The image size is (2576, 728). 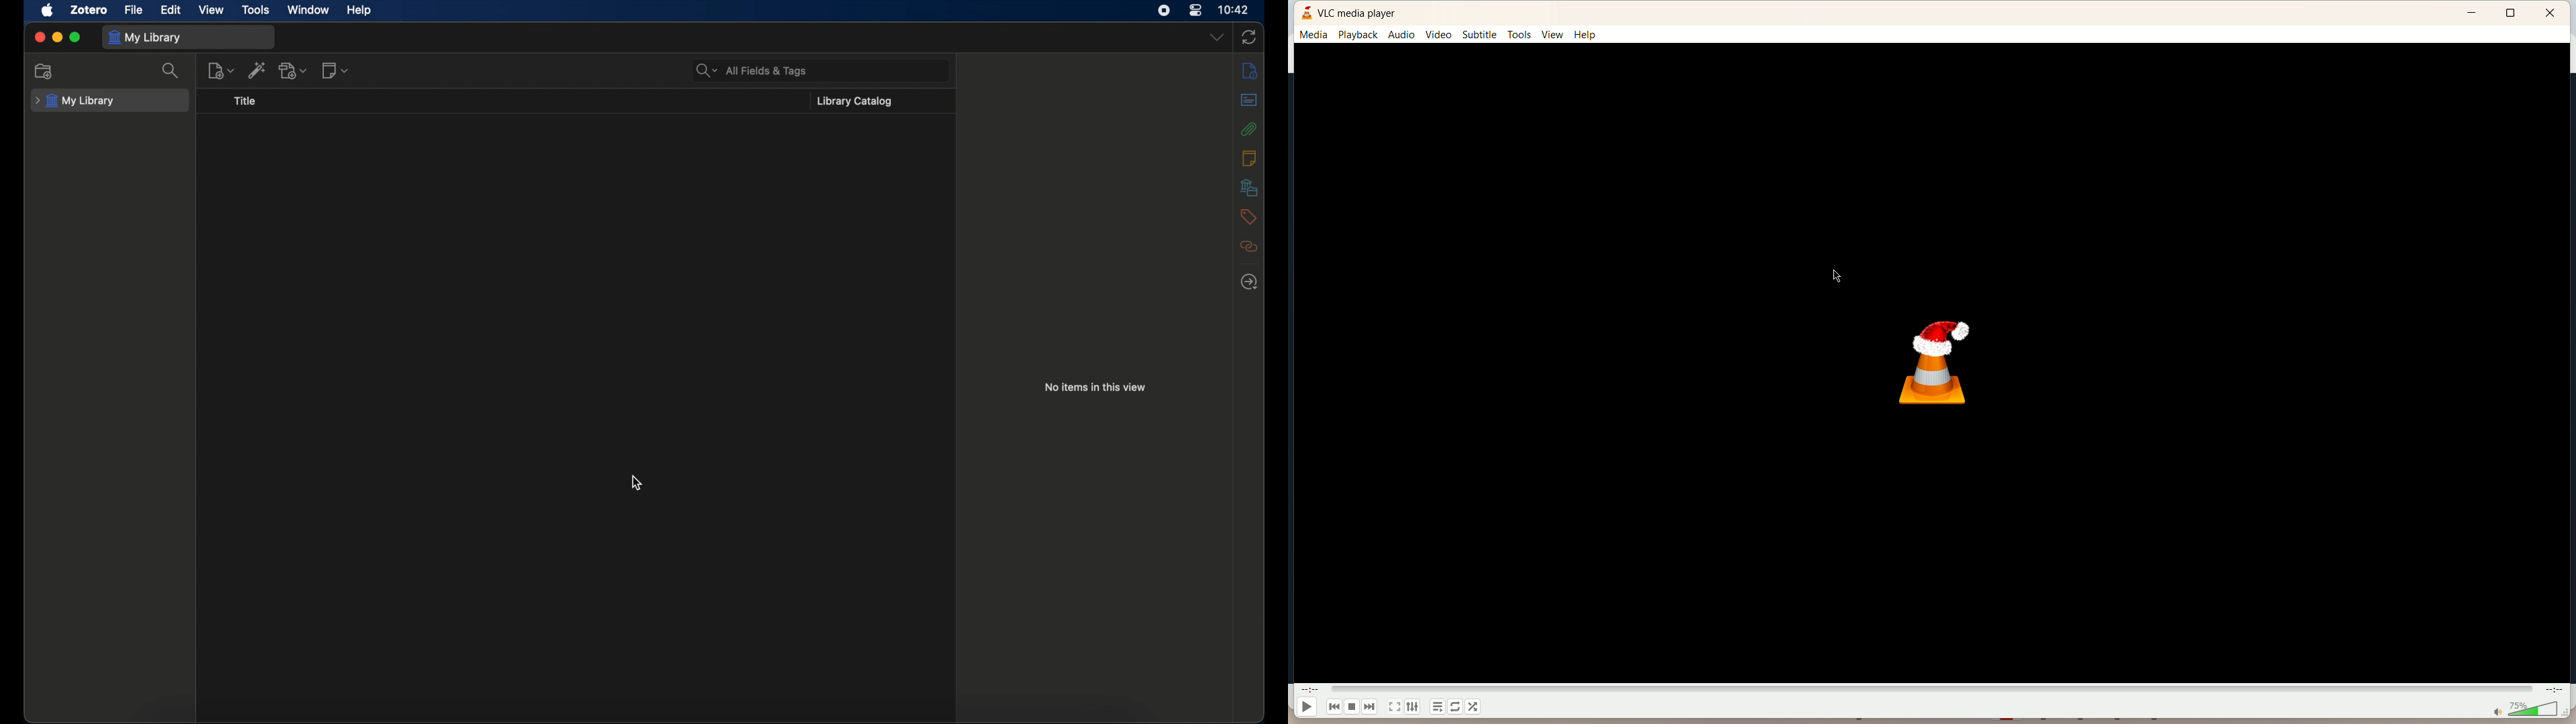 What do you see at coordinates (1934, 690) in the screenshot?
I see `progress bar` at bounding box center [1934, 690].